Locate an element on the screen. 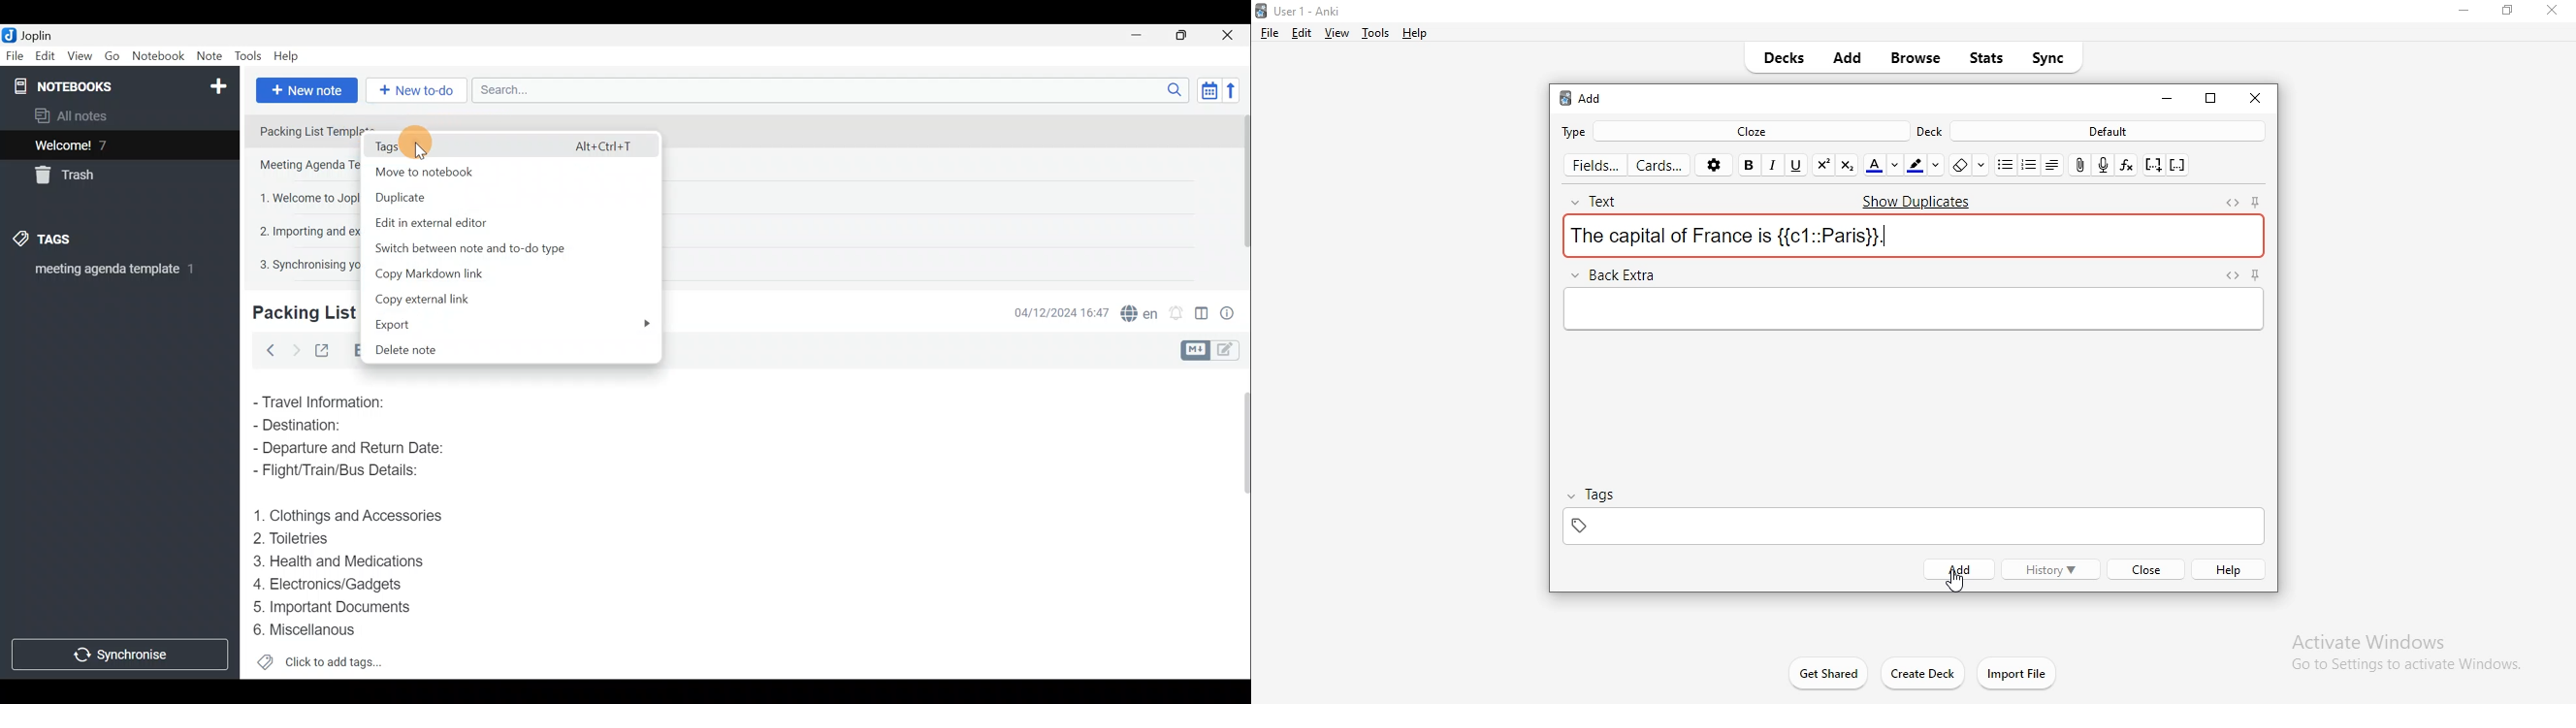 The image size is (2576, 728). Search bar is located at coordinates (827, 91).